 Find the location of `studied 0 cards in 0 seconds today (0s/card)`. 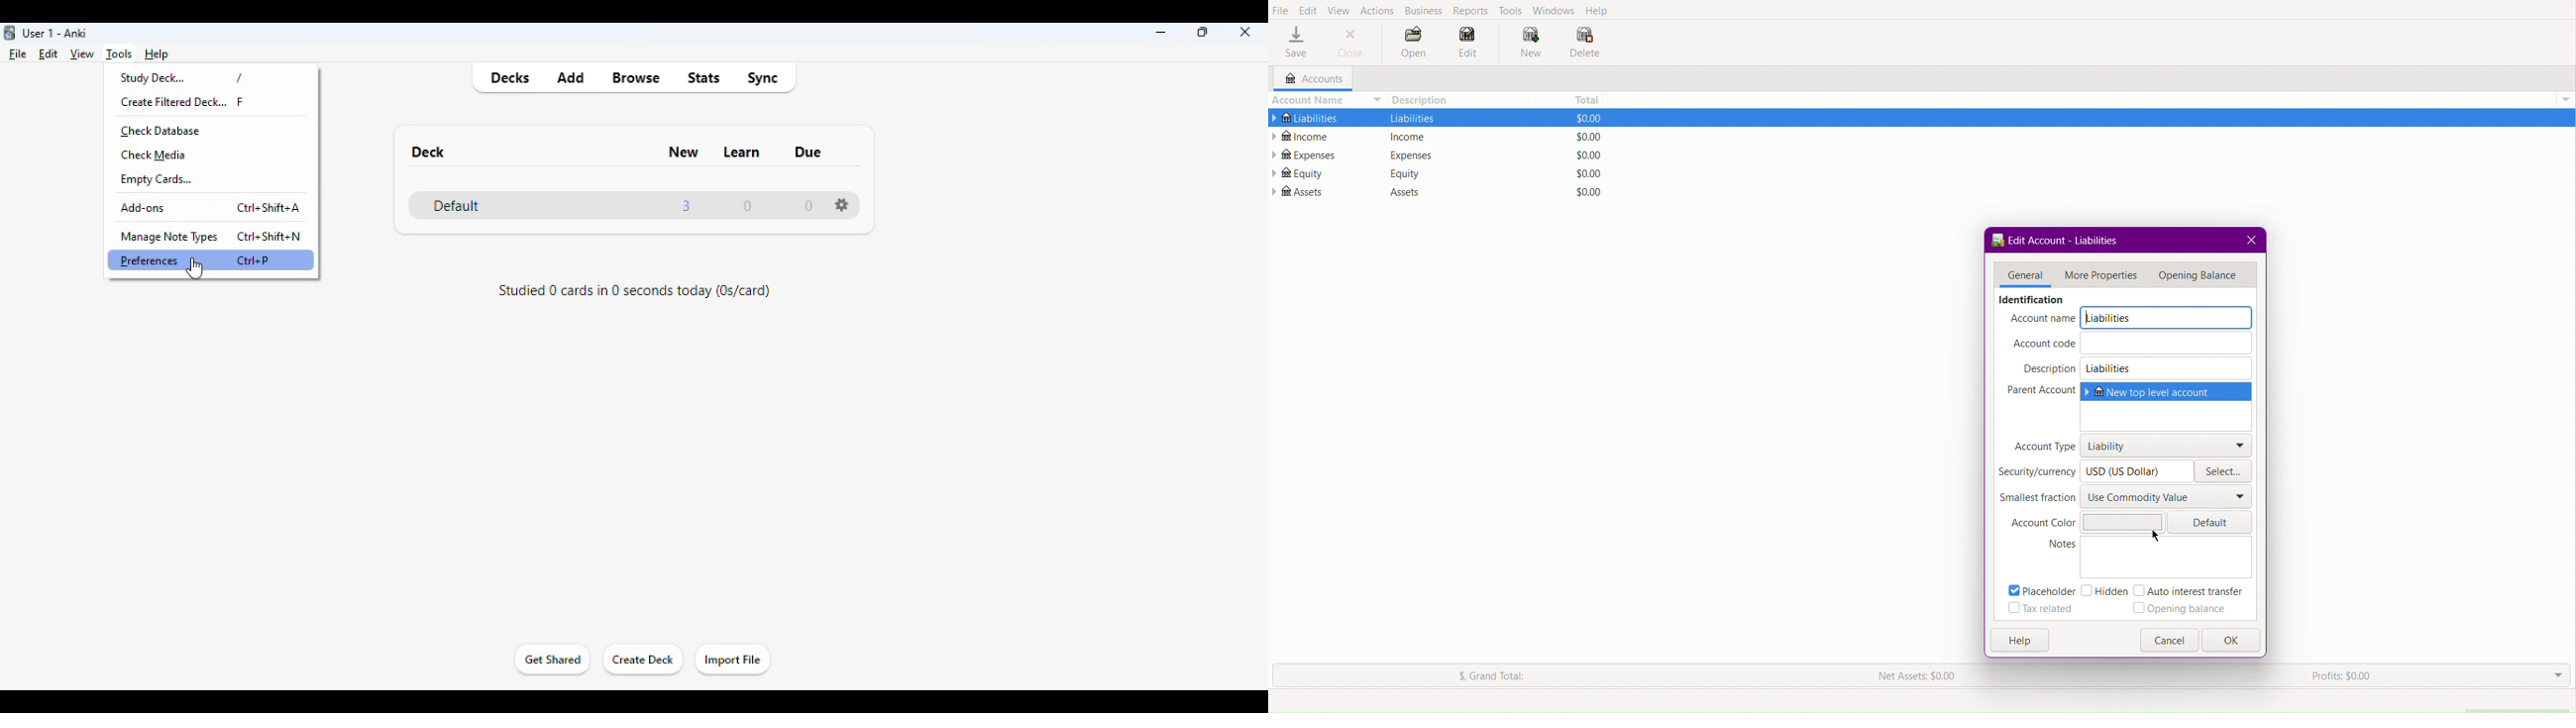

studied 0 cards in 0 seconds today (0s/card) is located at coordinates (636, 290).